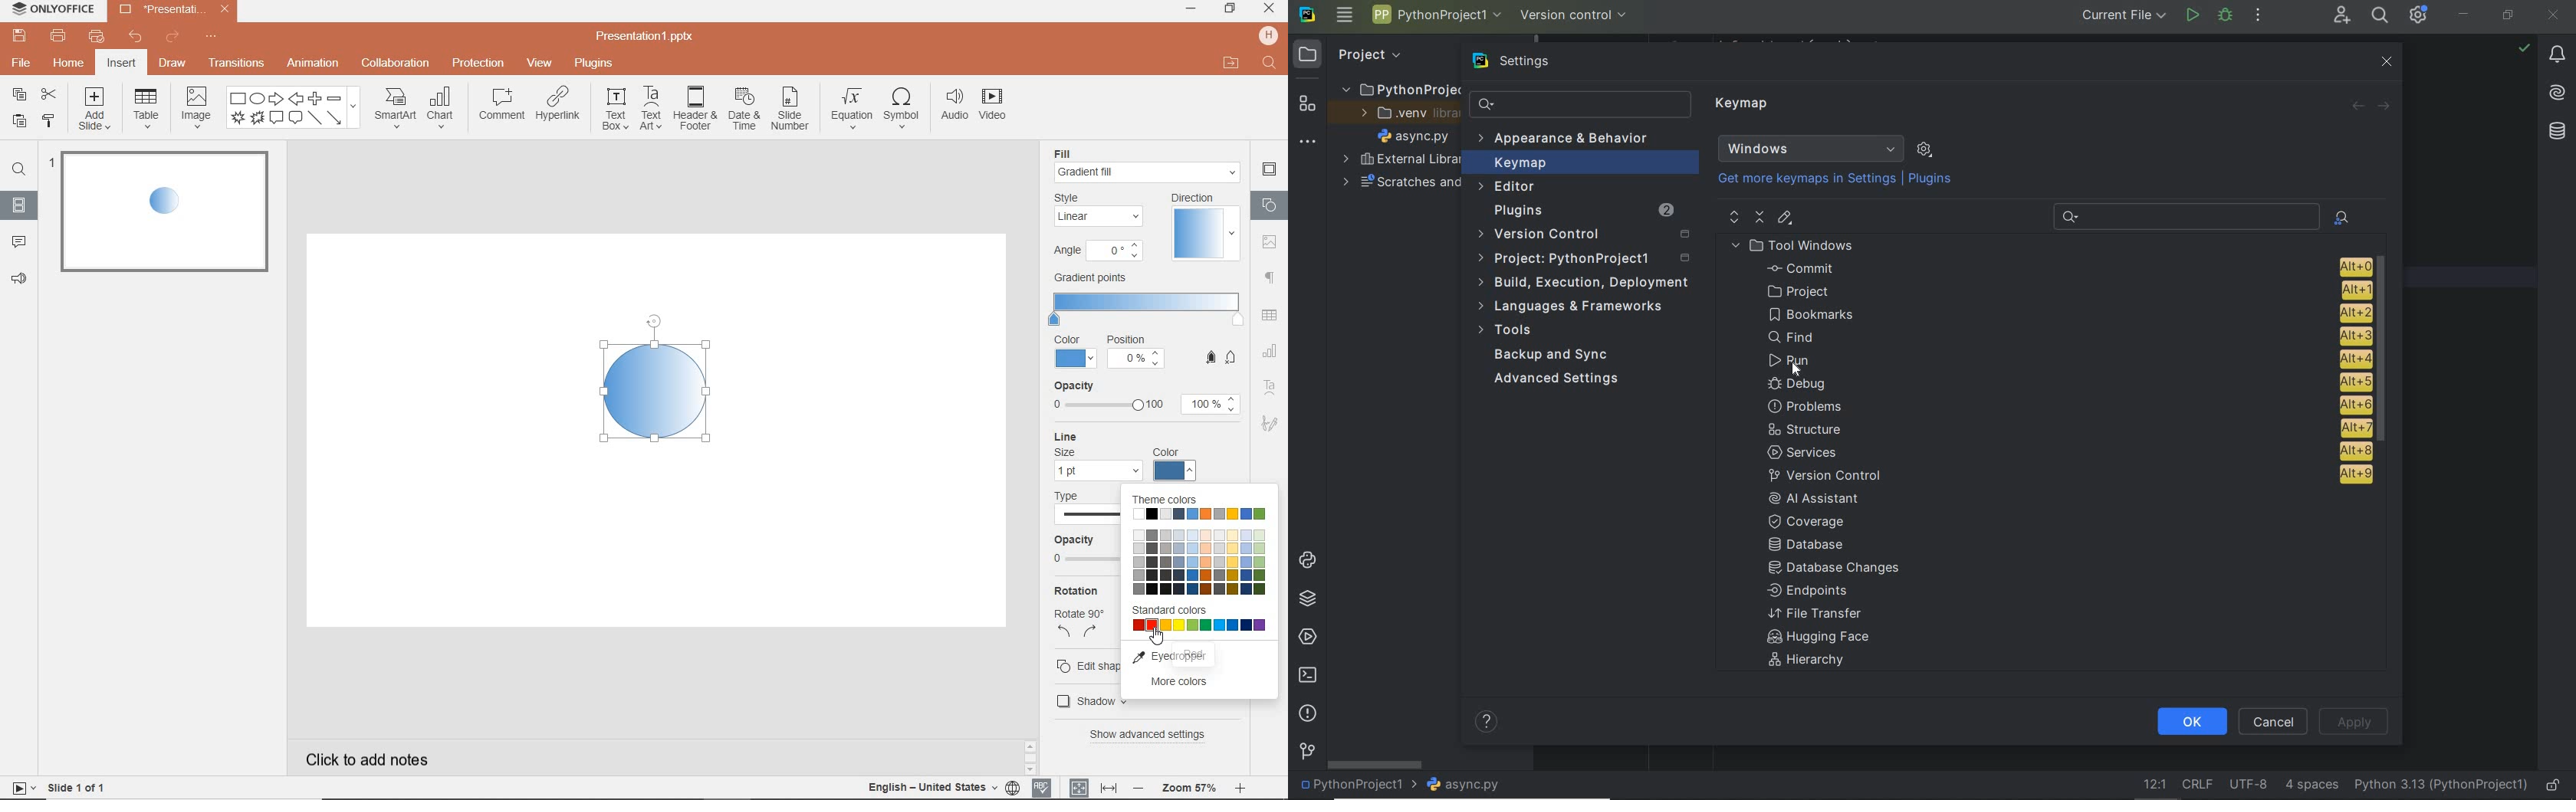 This screenshot has width=2576, height=812. Describe the element at coordinates (1815, 662) in the screenshot. I see `Hierarchy` at that location.